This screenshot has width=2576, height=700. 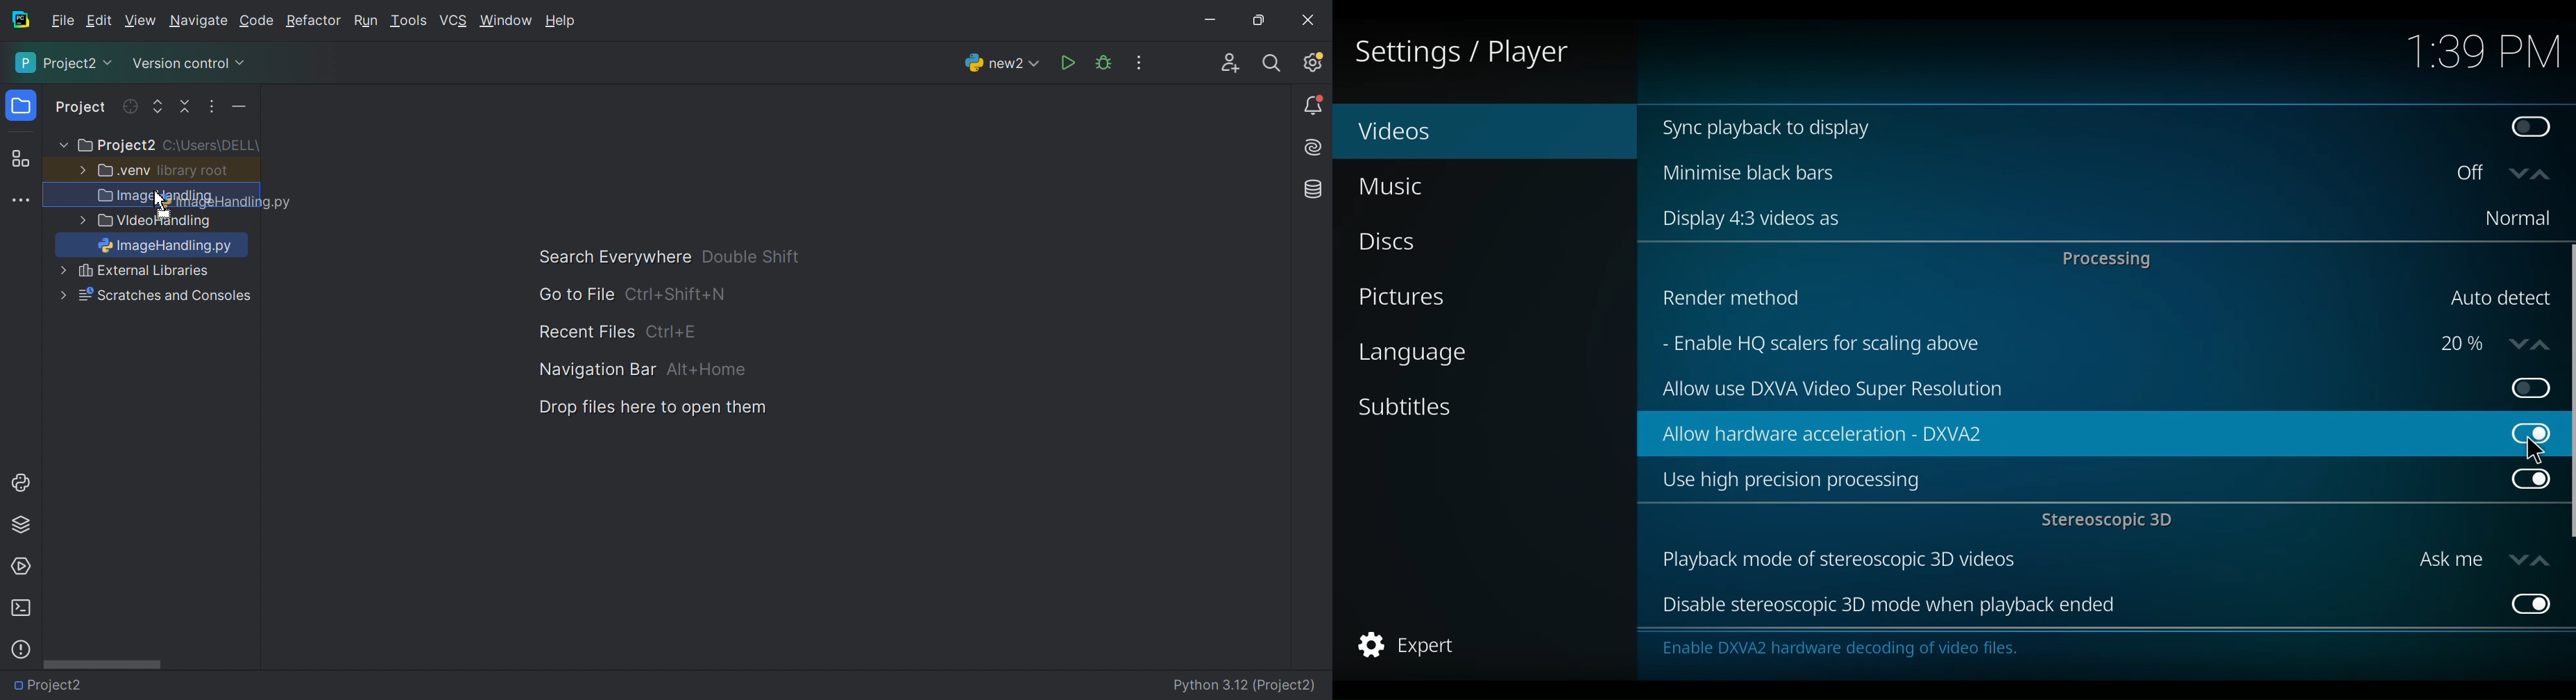 I want to click on Minimise black bars, so click(x=2046, y=172).